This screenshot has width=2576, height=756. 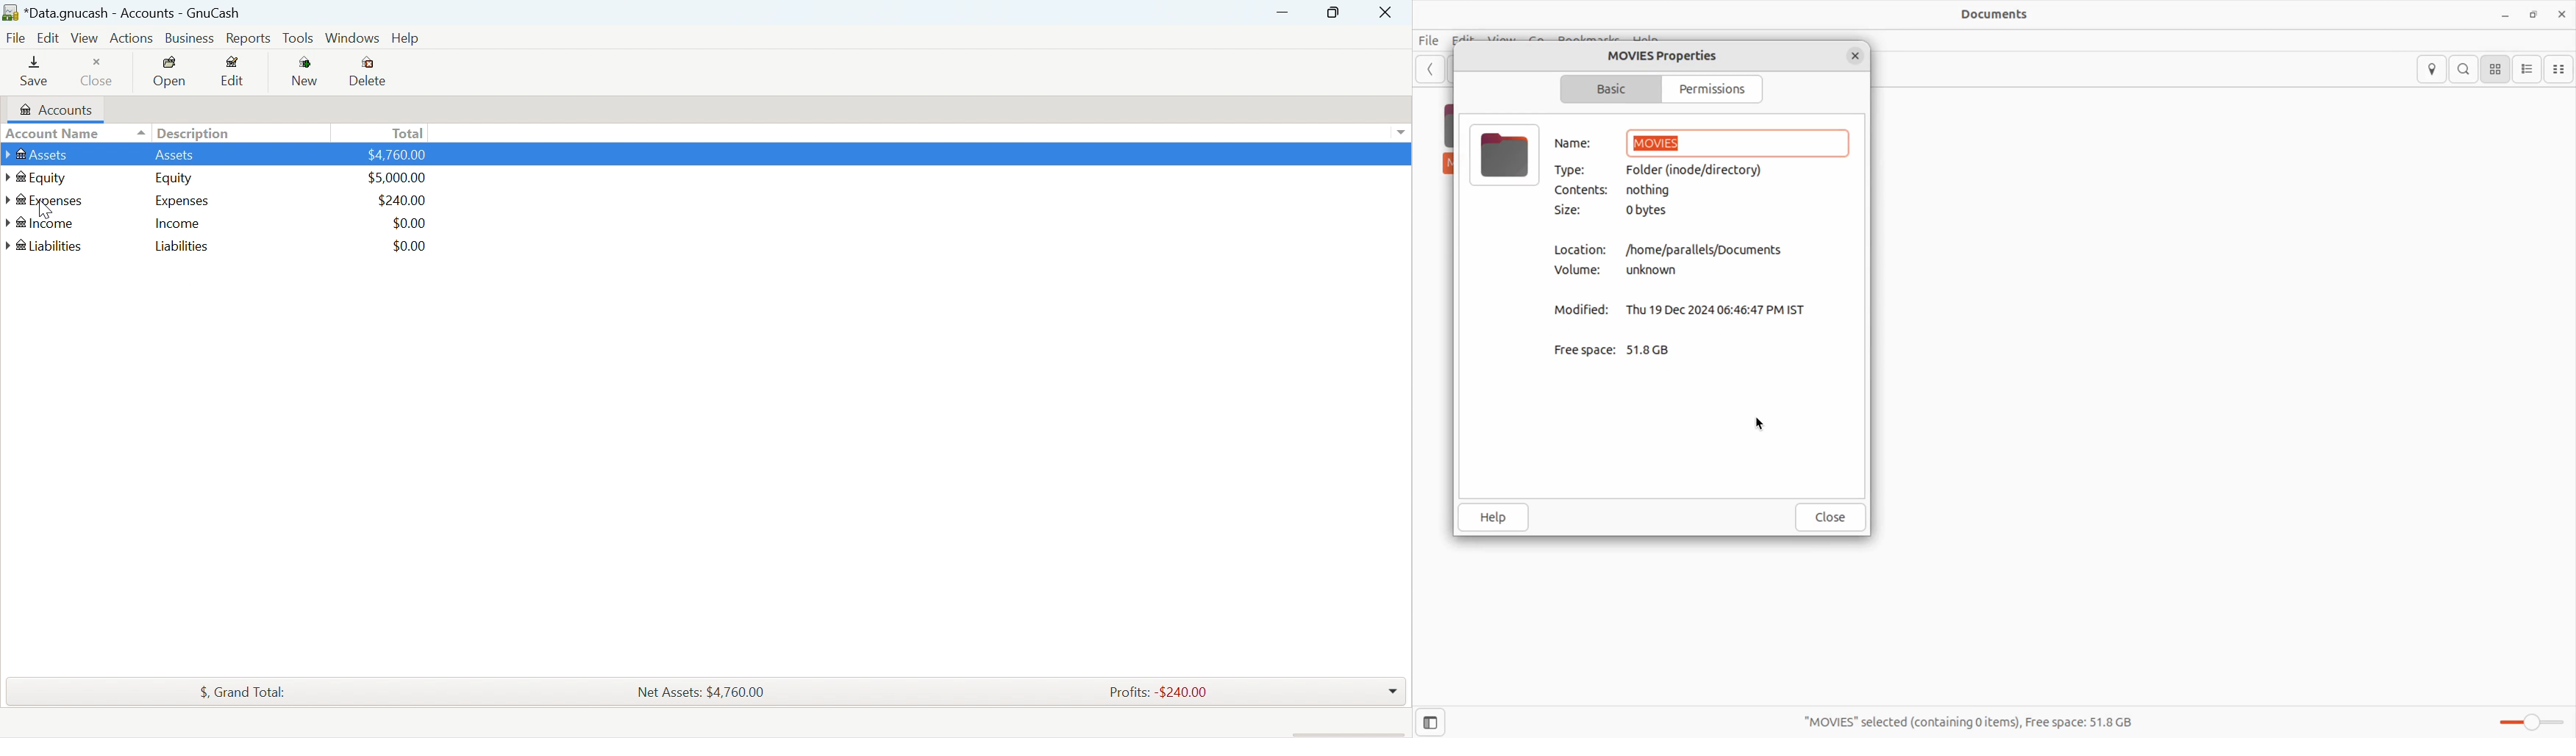 I want to click on List view, so click(x=2529, y=69).